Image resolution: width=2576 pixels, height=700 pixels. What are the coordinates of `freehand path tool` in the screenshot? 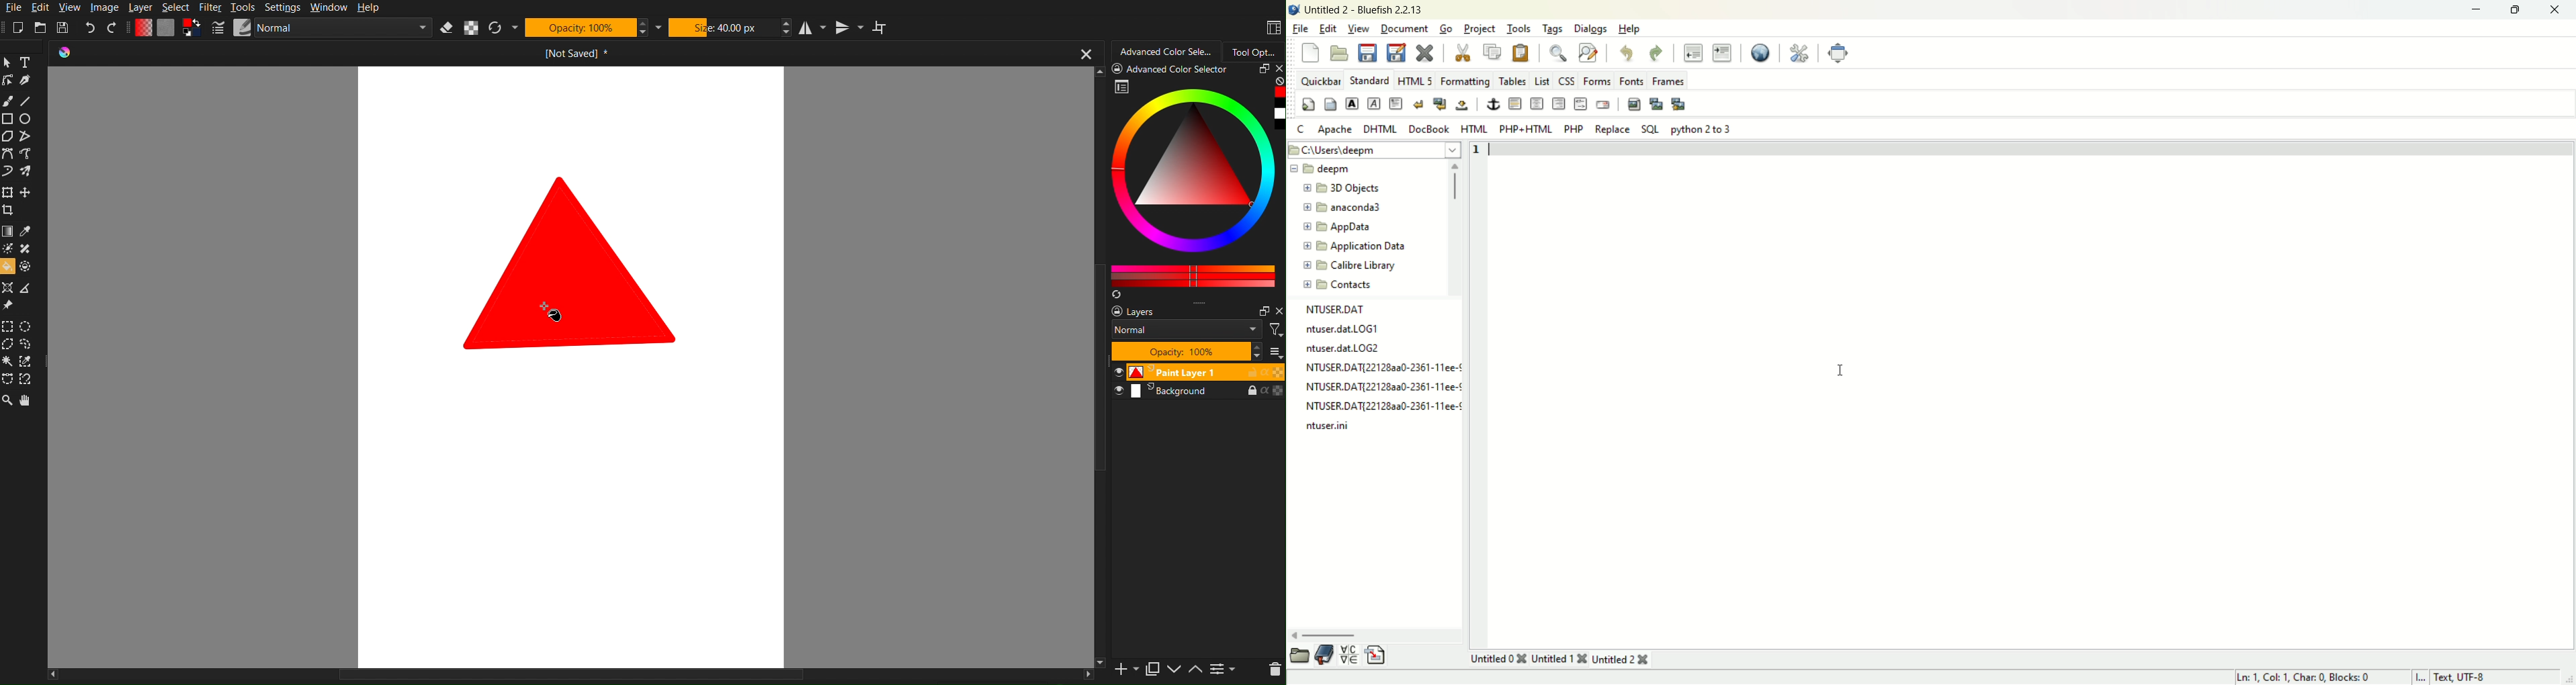 It's located at (31, 154).